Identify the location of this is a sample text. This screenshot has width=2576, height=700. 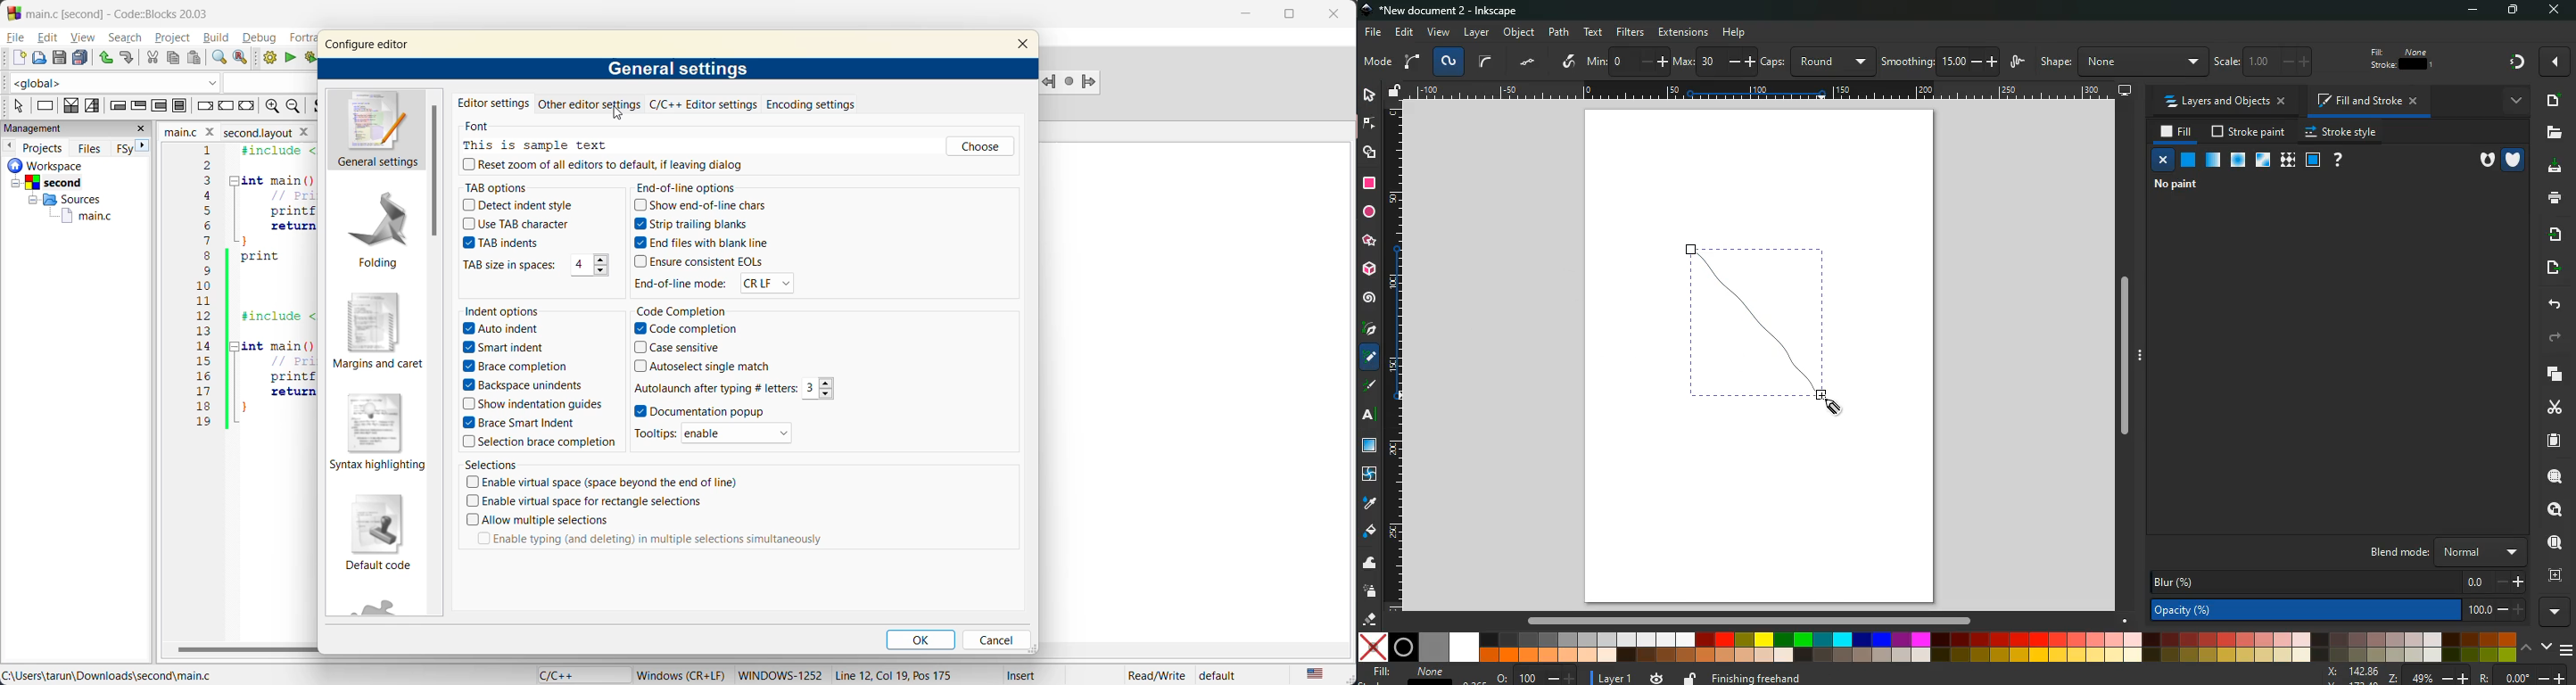
(551, 145).